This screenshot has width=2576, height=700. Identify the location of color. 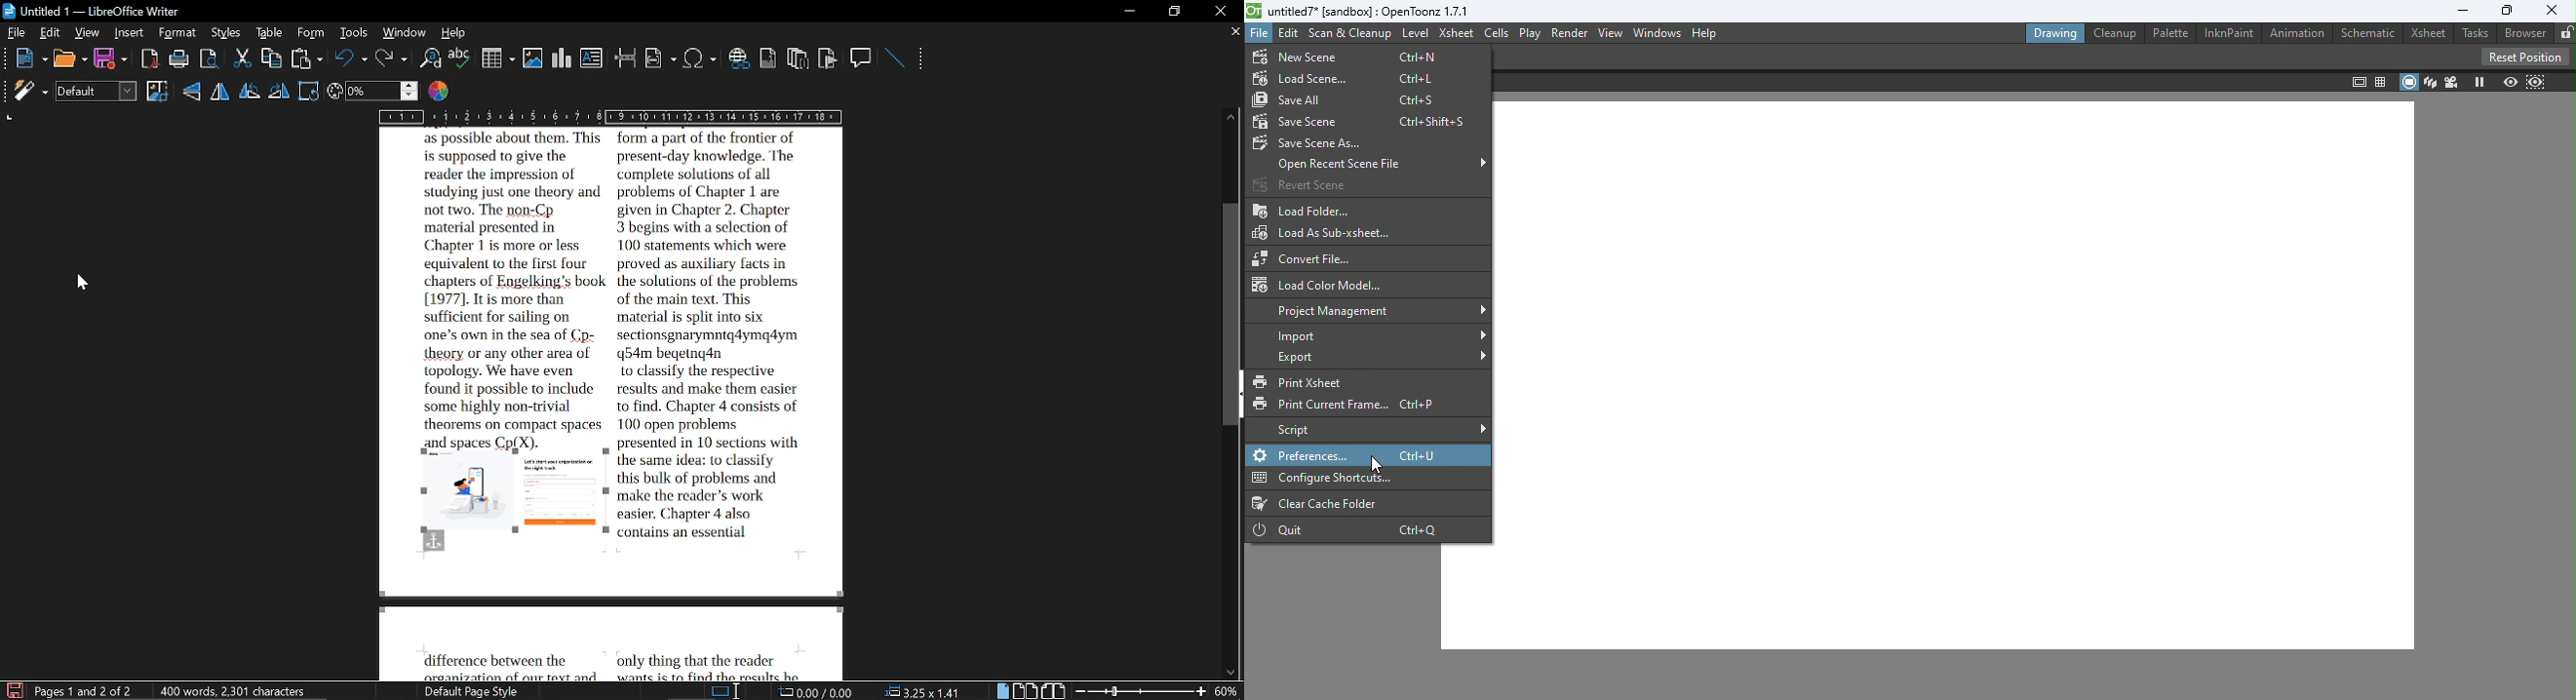
(441, 91).